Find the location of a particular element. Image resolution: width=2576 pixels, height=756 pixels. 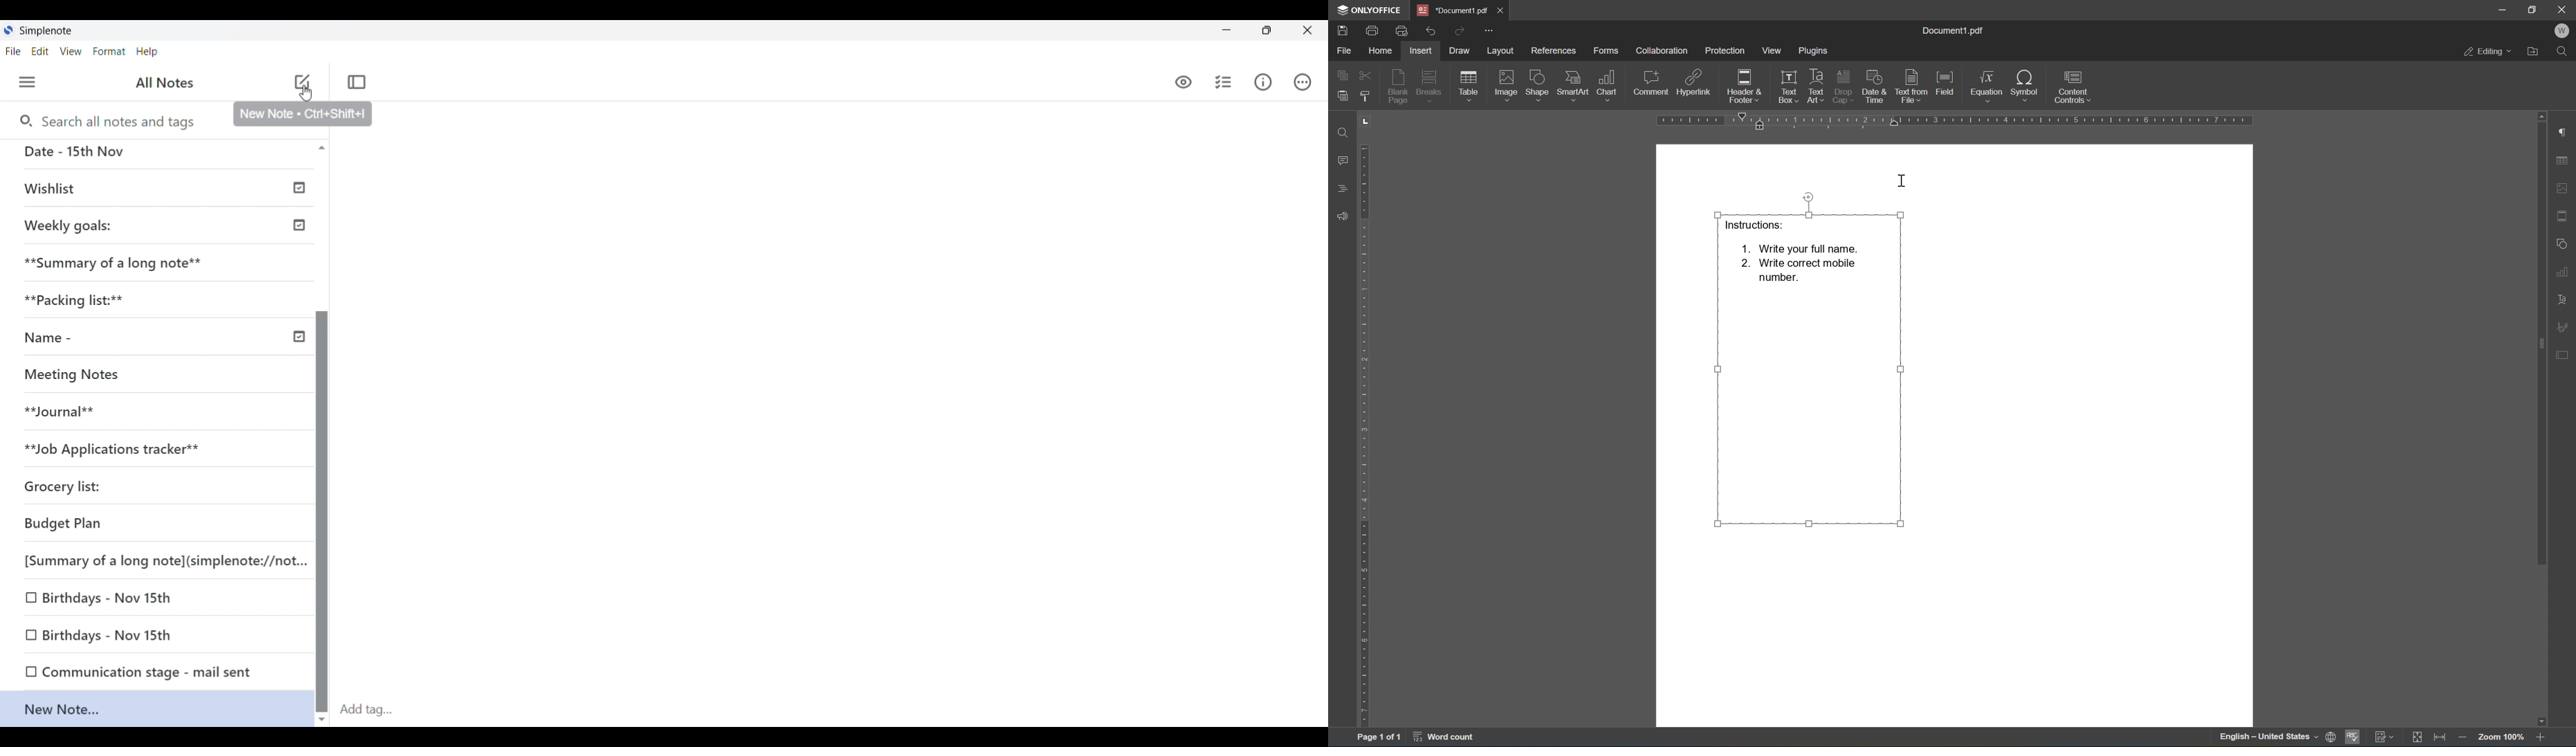

Format menu  is located at coordinates (110, 51).